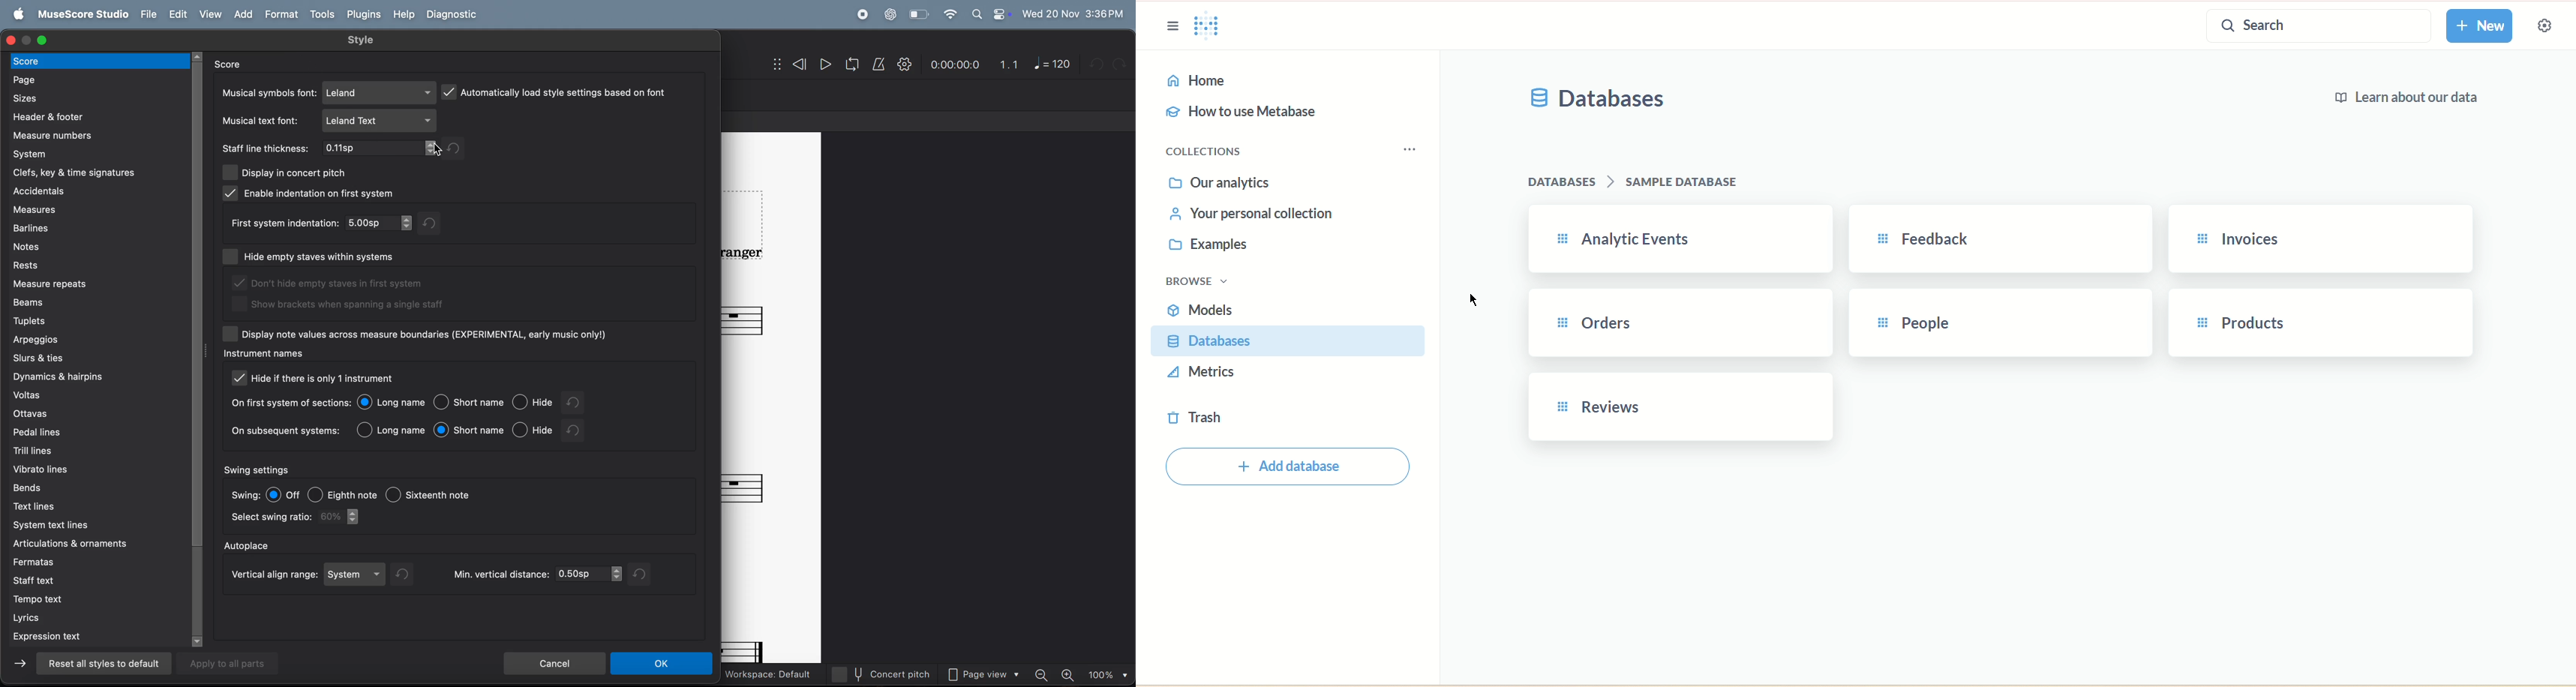 The height and width of the screenshot is (700, 2576). I want to click on undo, so click(576, 431).